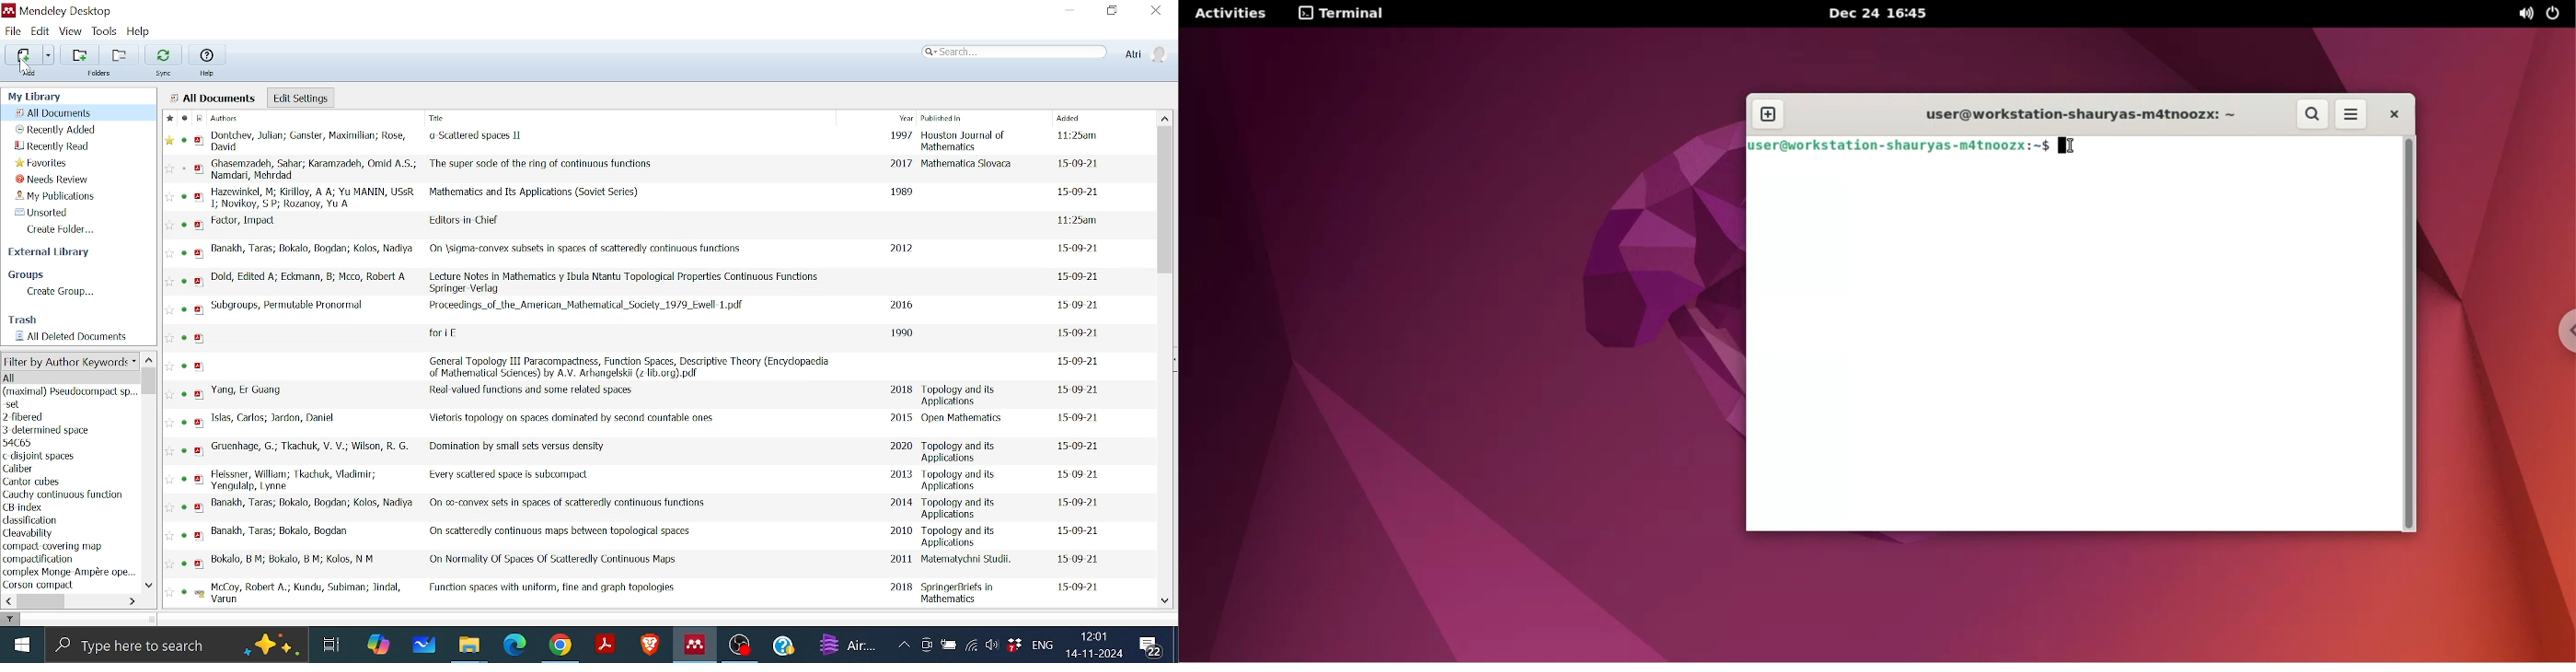  Describe the element at coordinates (201, 449) in the screenshot. I see `pdf` at that location.